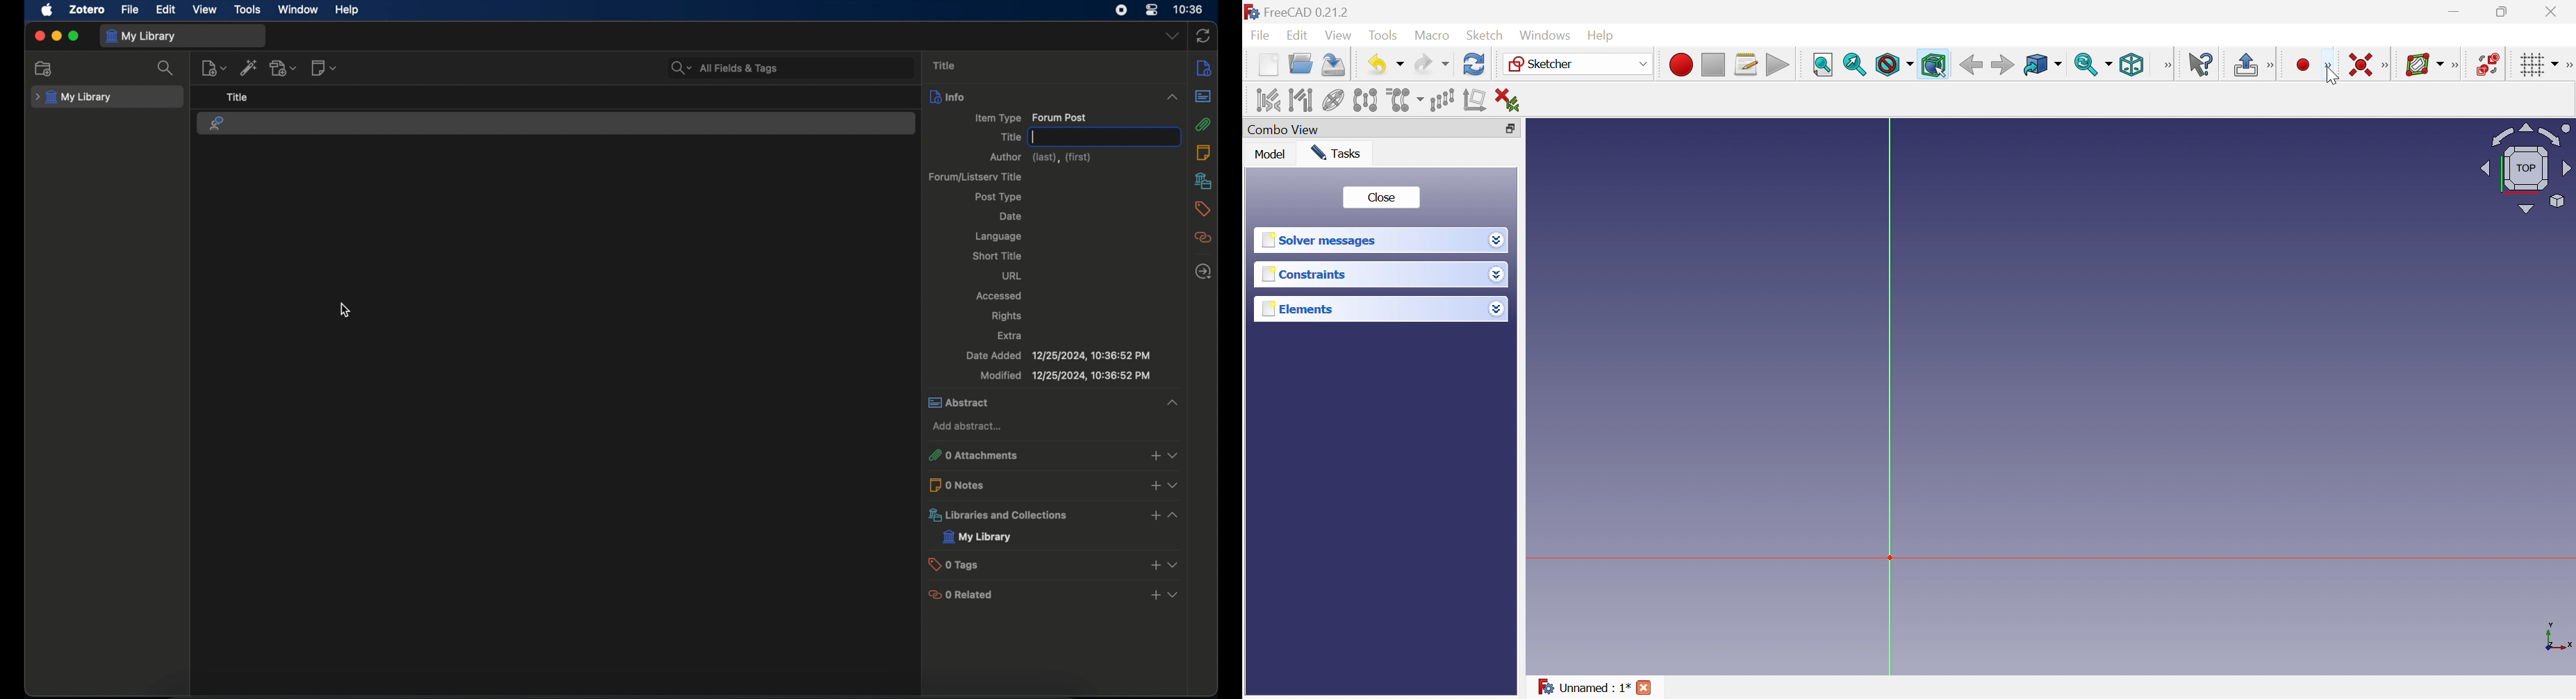 The image size is (2576, 700). I want to click on dropdown, so click(1171, 36).